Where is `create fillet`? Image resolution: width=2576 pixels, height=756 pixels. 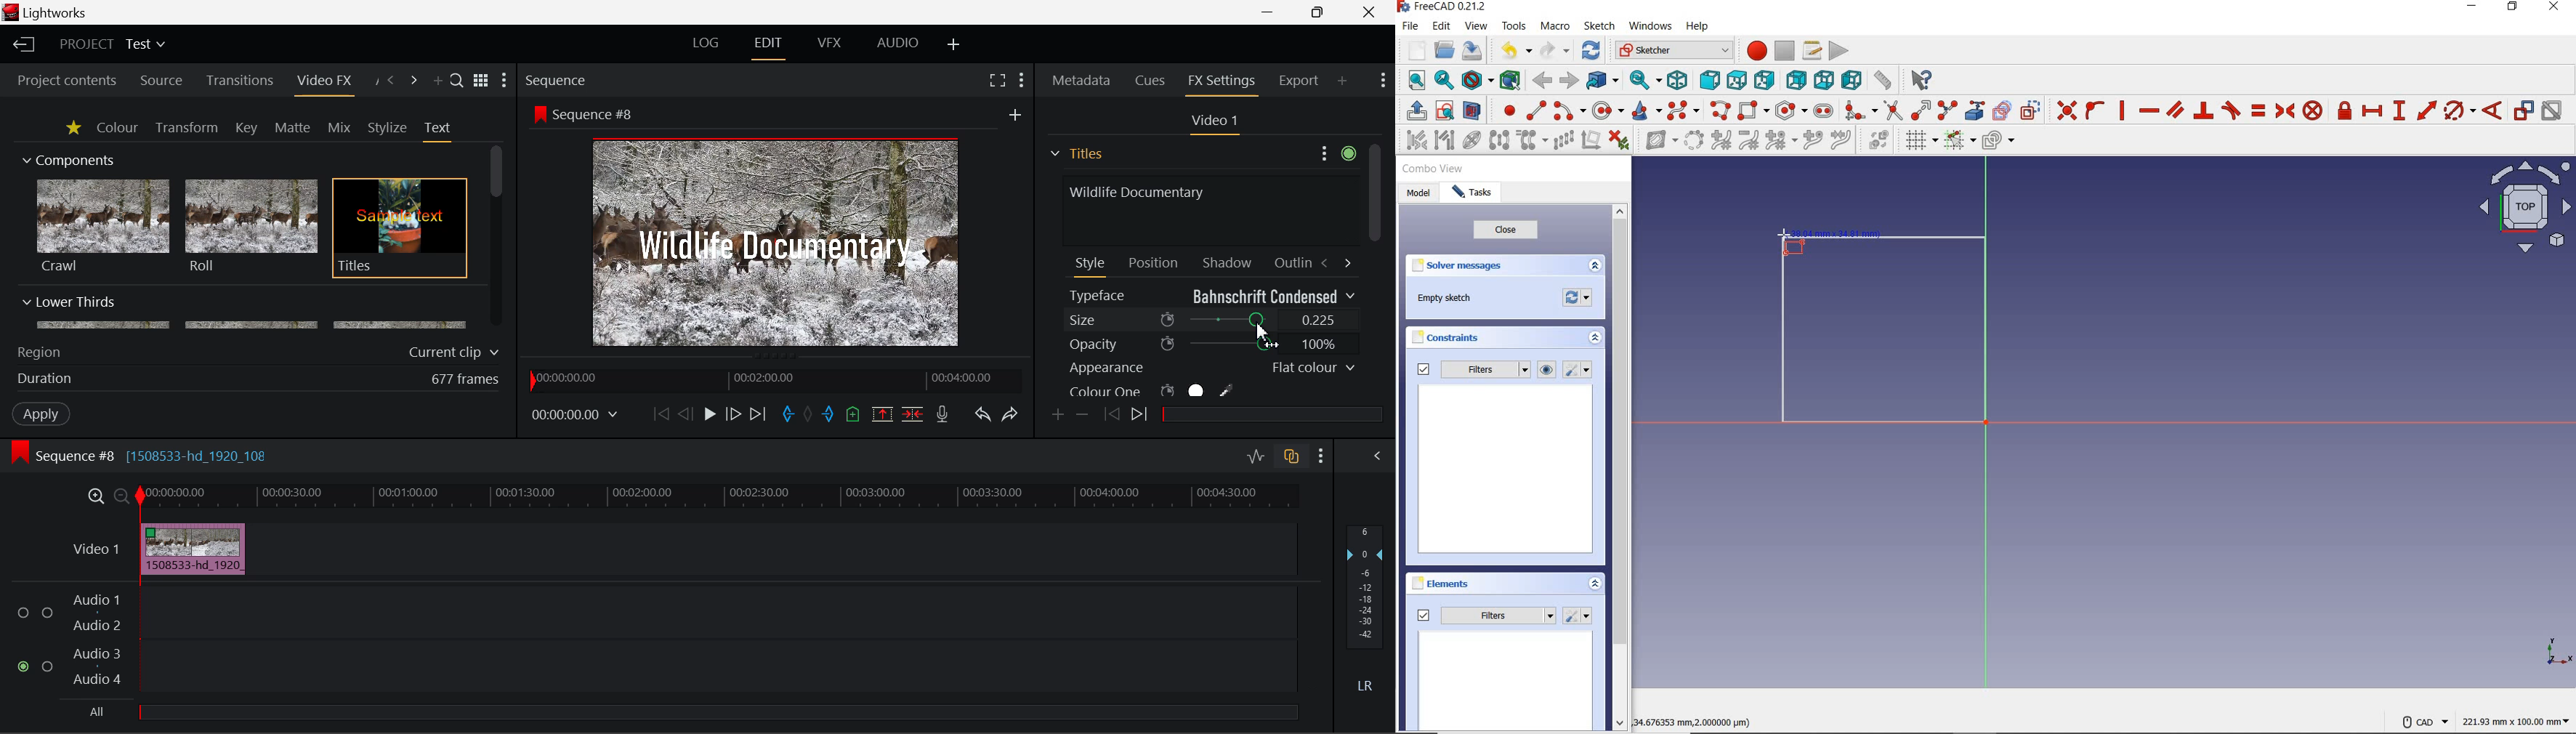 create fillet is located at coordinates (1859, 110).